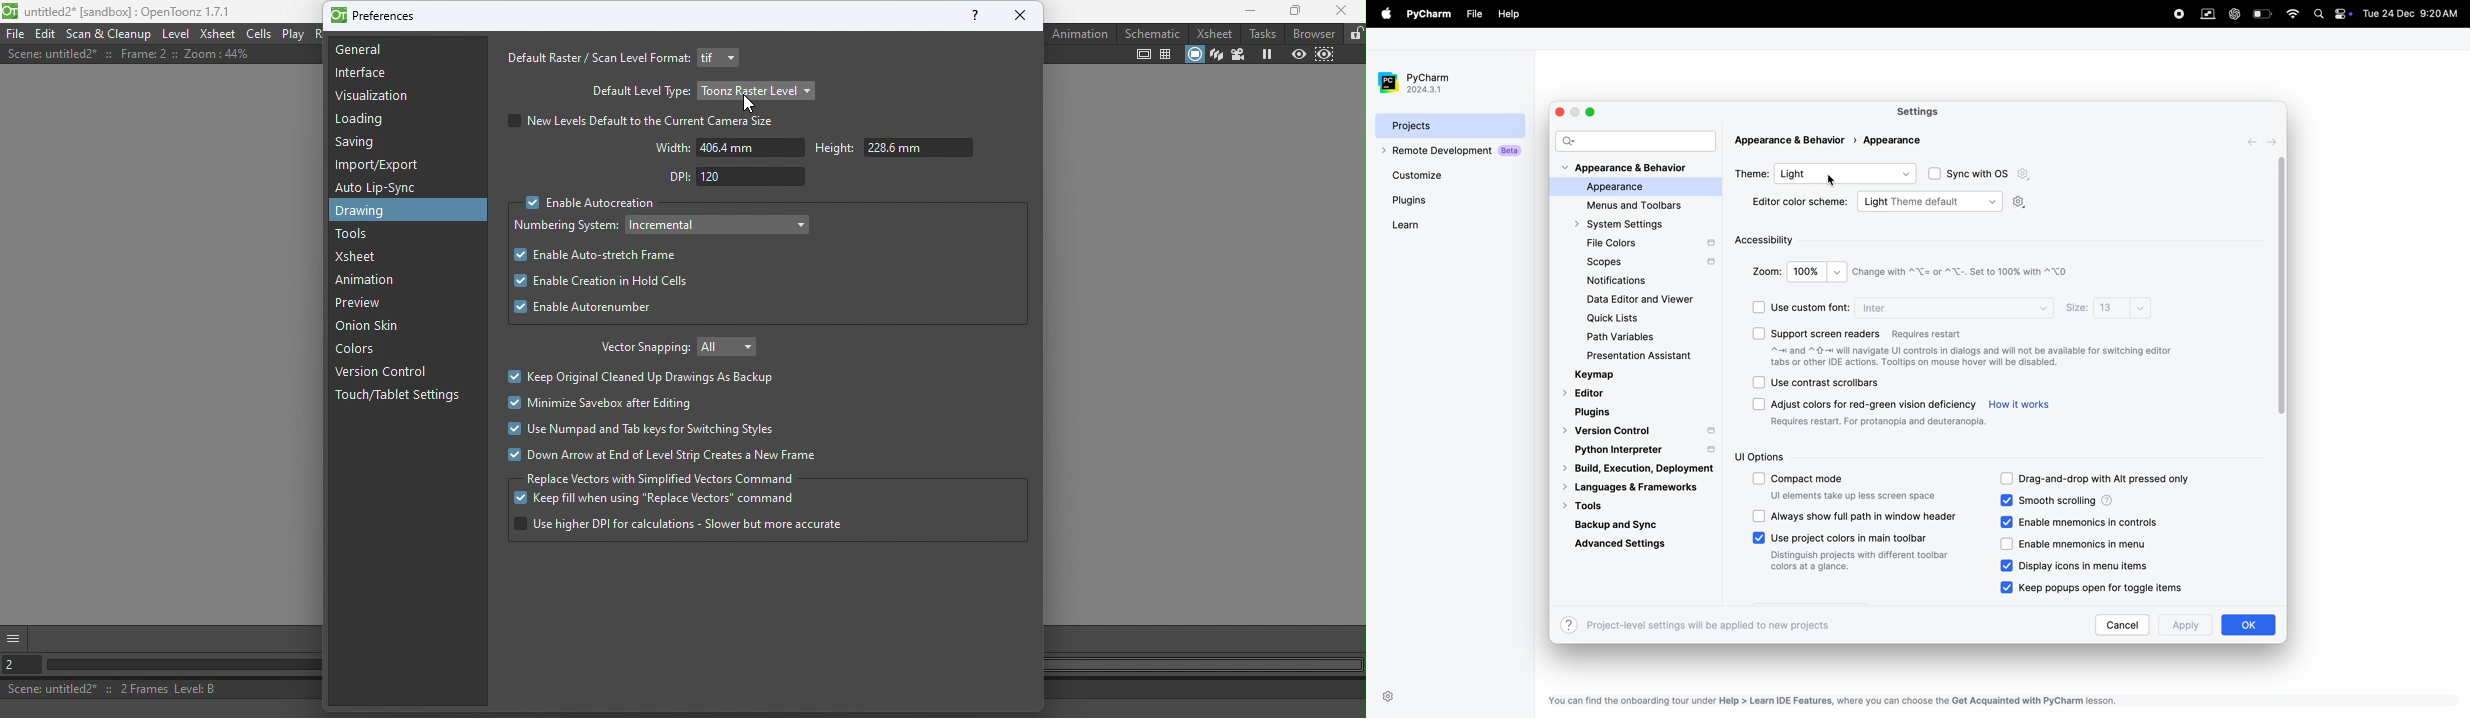  I want to click on support screen readers, so click(1868, 331).